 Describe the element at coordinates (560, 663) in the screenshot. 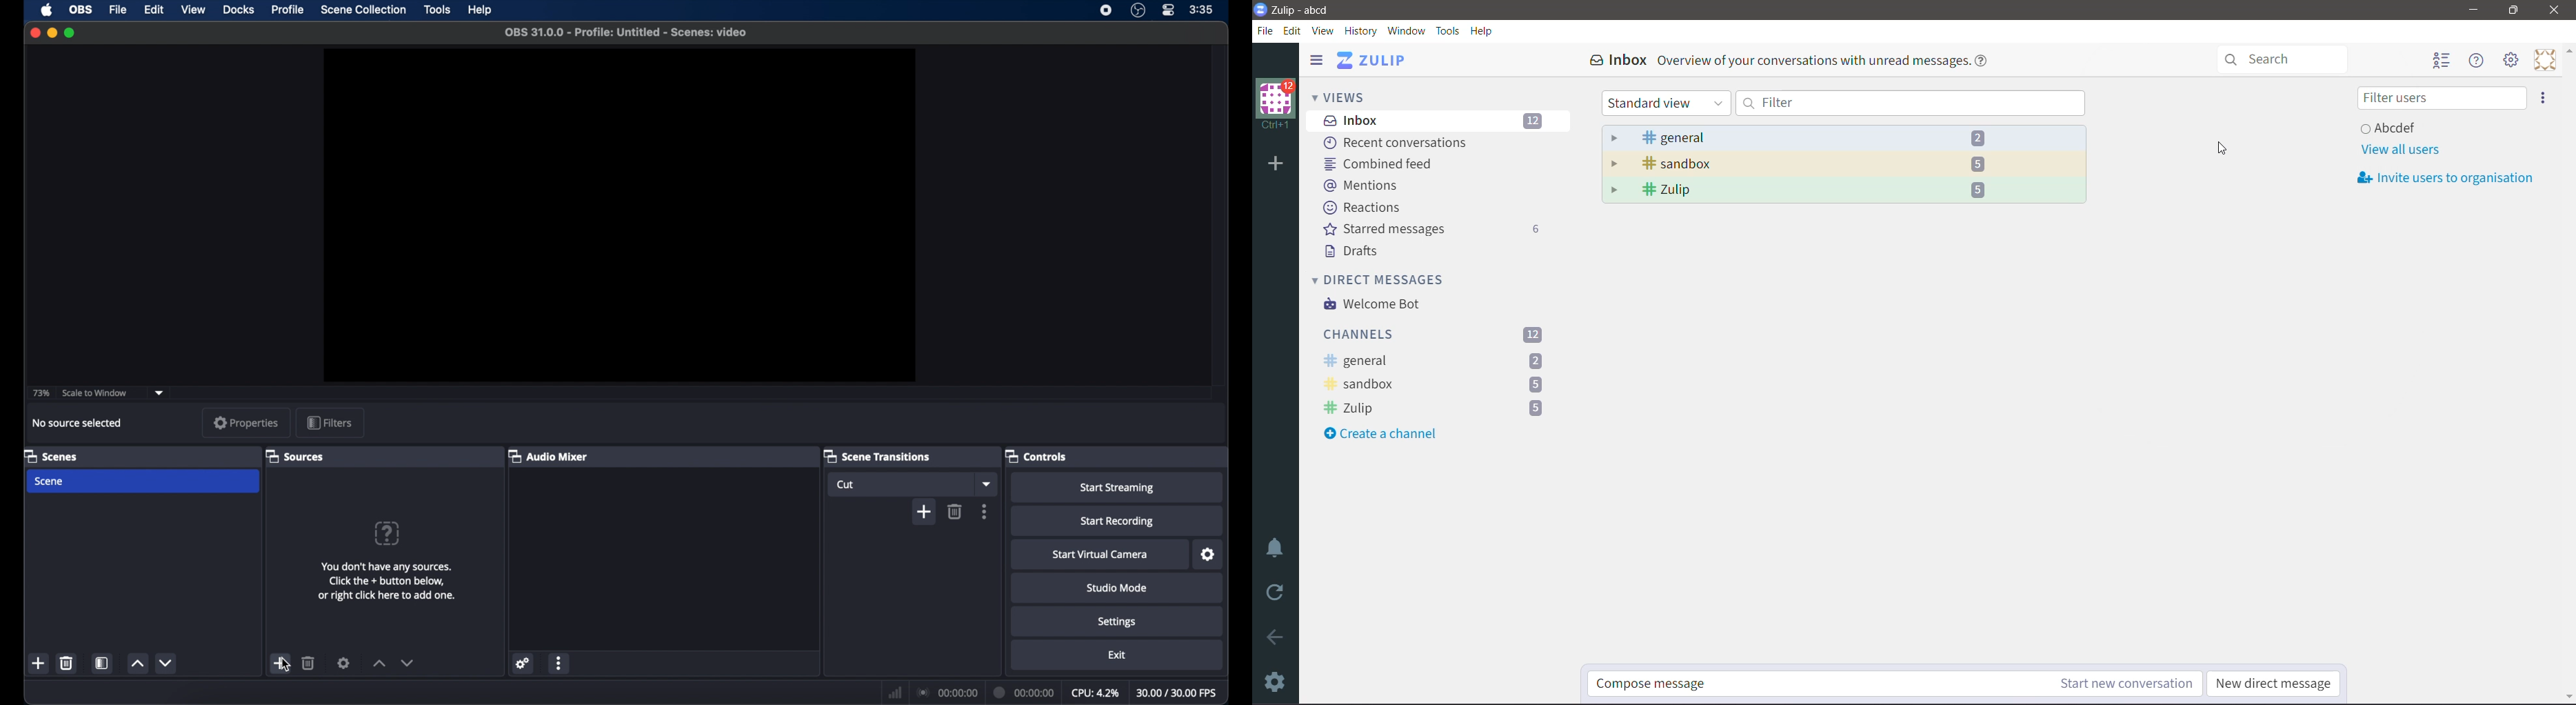

I see `more options` at that location.